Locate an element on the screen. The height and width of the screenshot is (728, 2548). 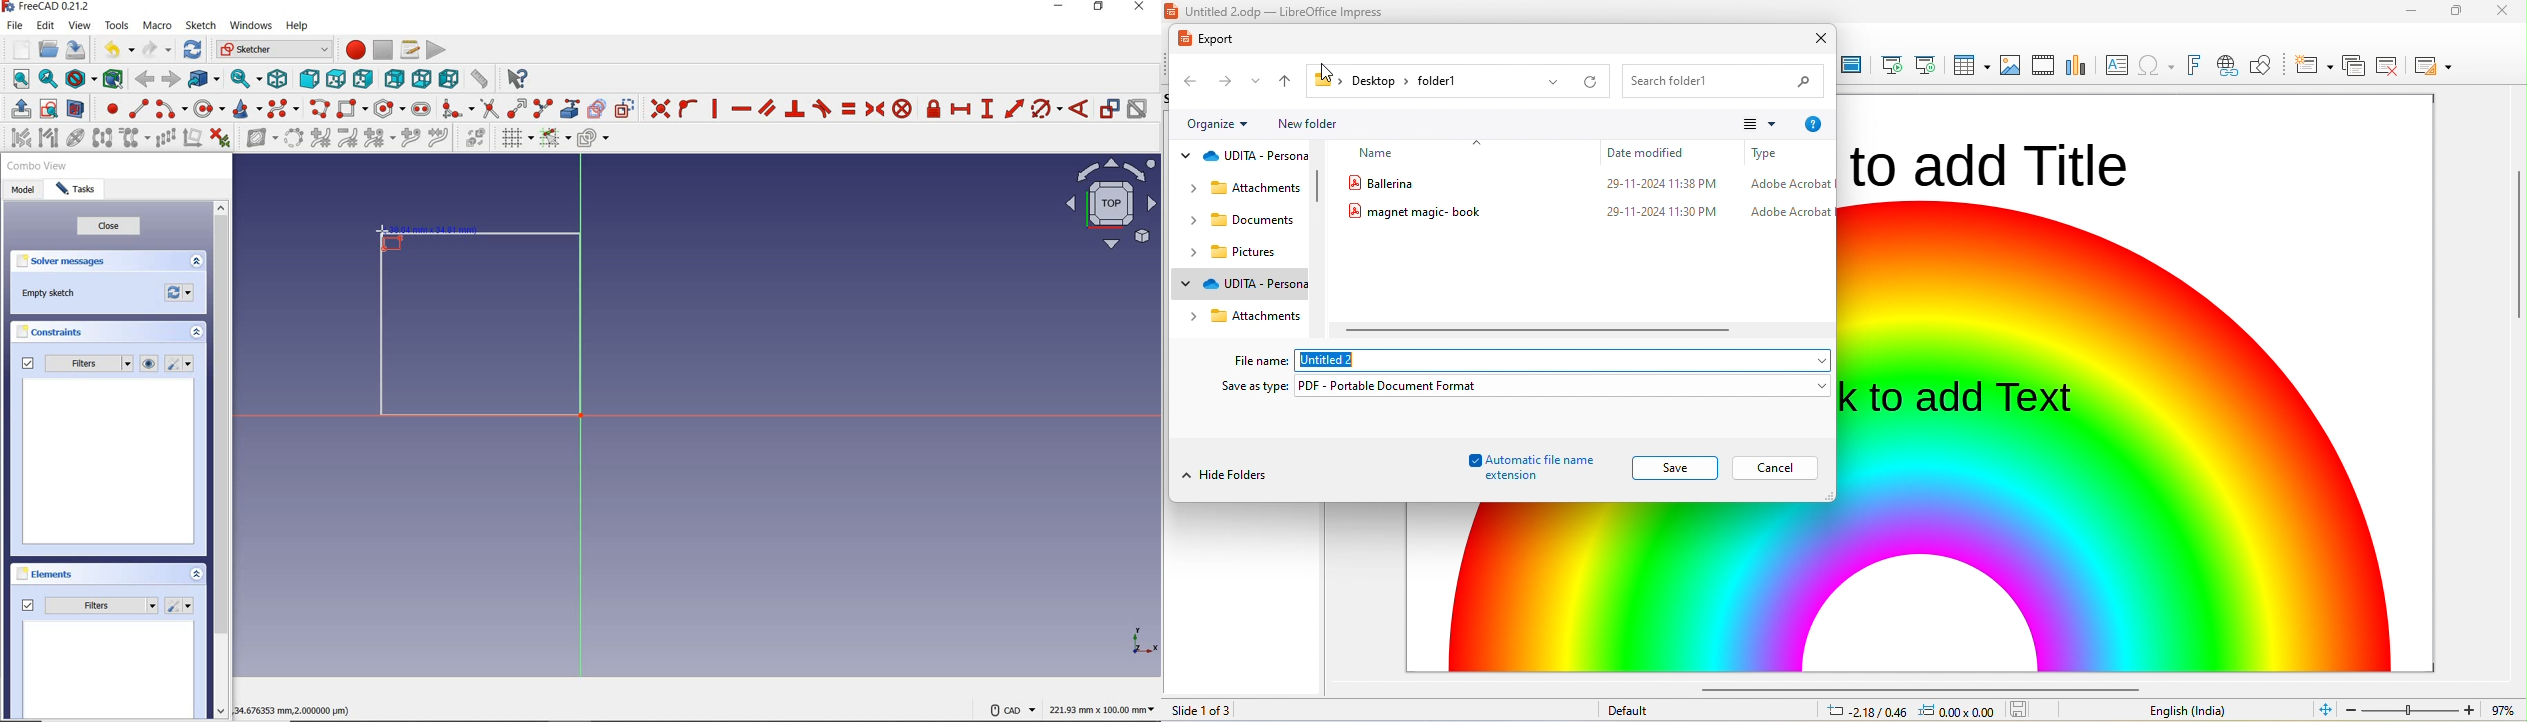
cursor is located at coordinates (1330, 63).